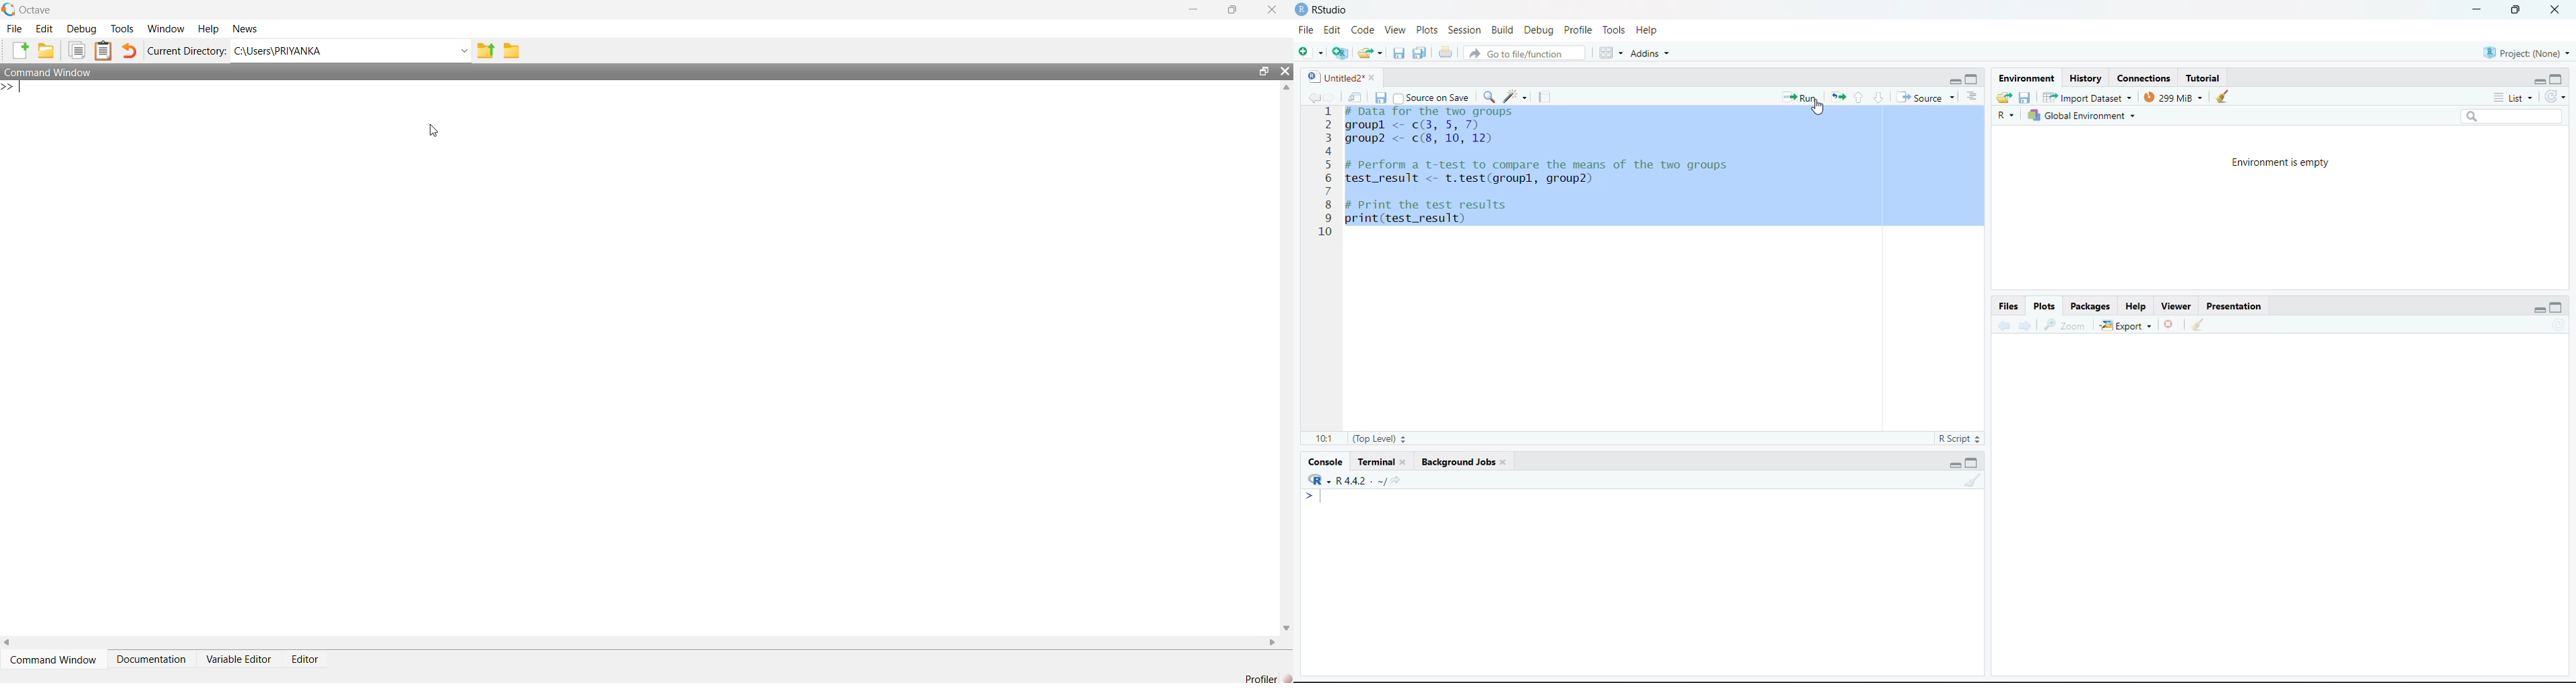 The image size is (2576, 700). What do you see at coordinates (1954, 81) in the screenshot?
I see `minimize` at bounding box center [1954, 81].